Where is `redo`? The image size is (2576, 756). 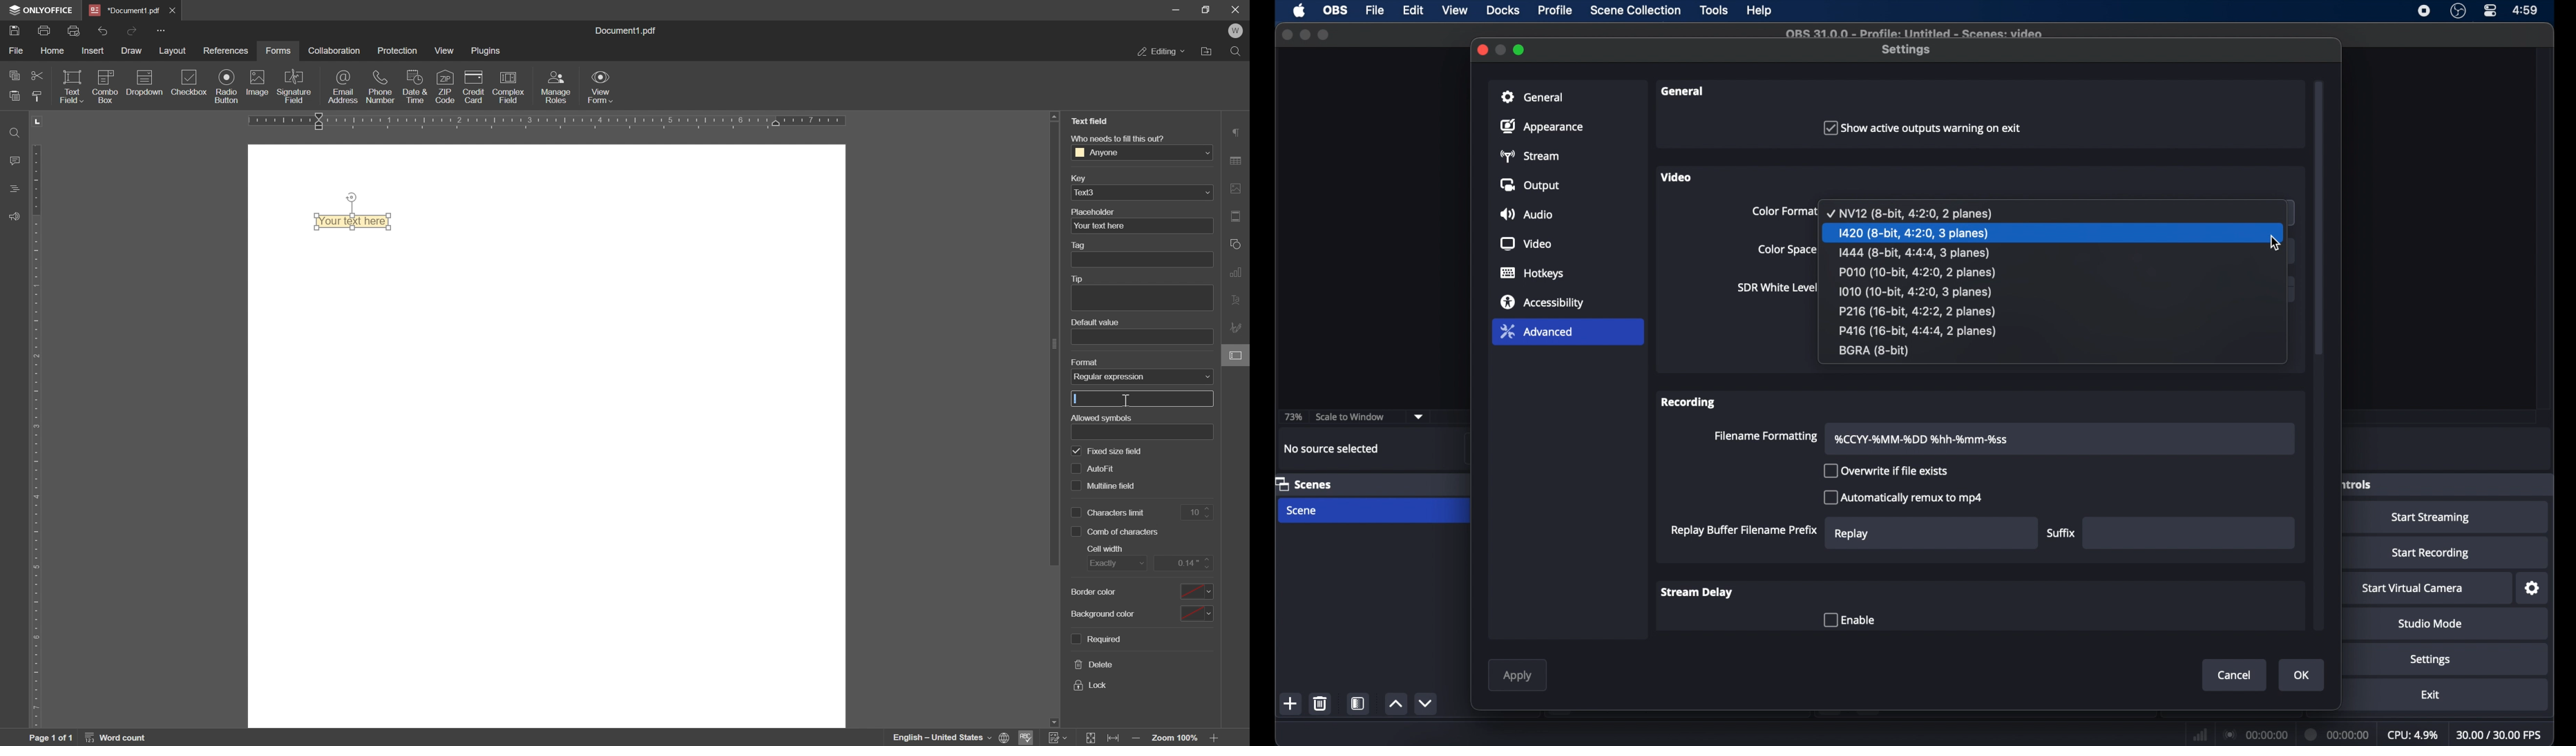
redo is located at coordinates (133, 30).